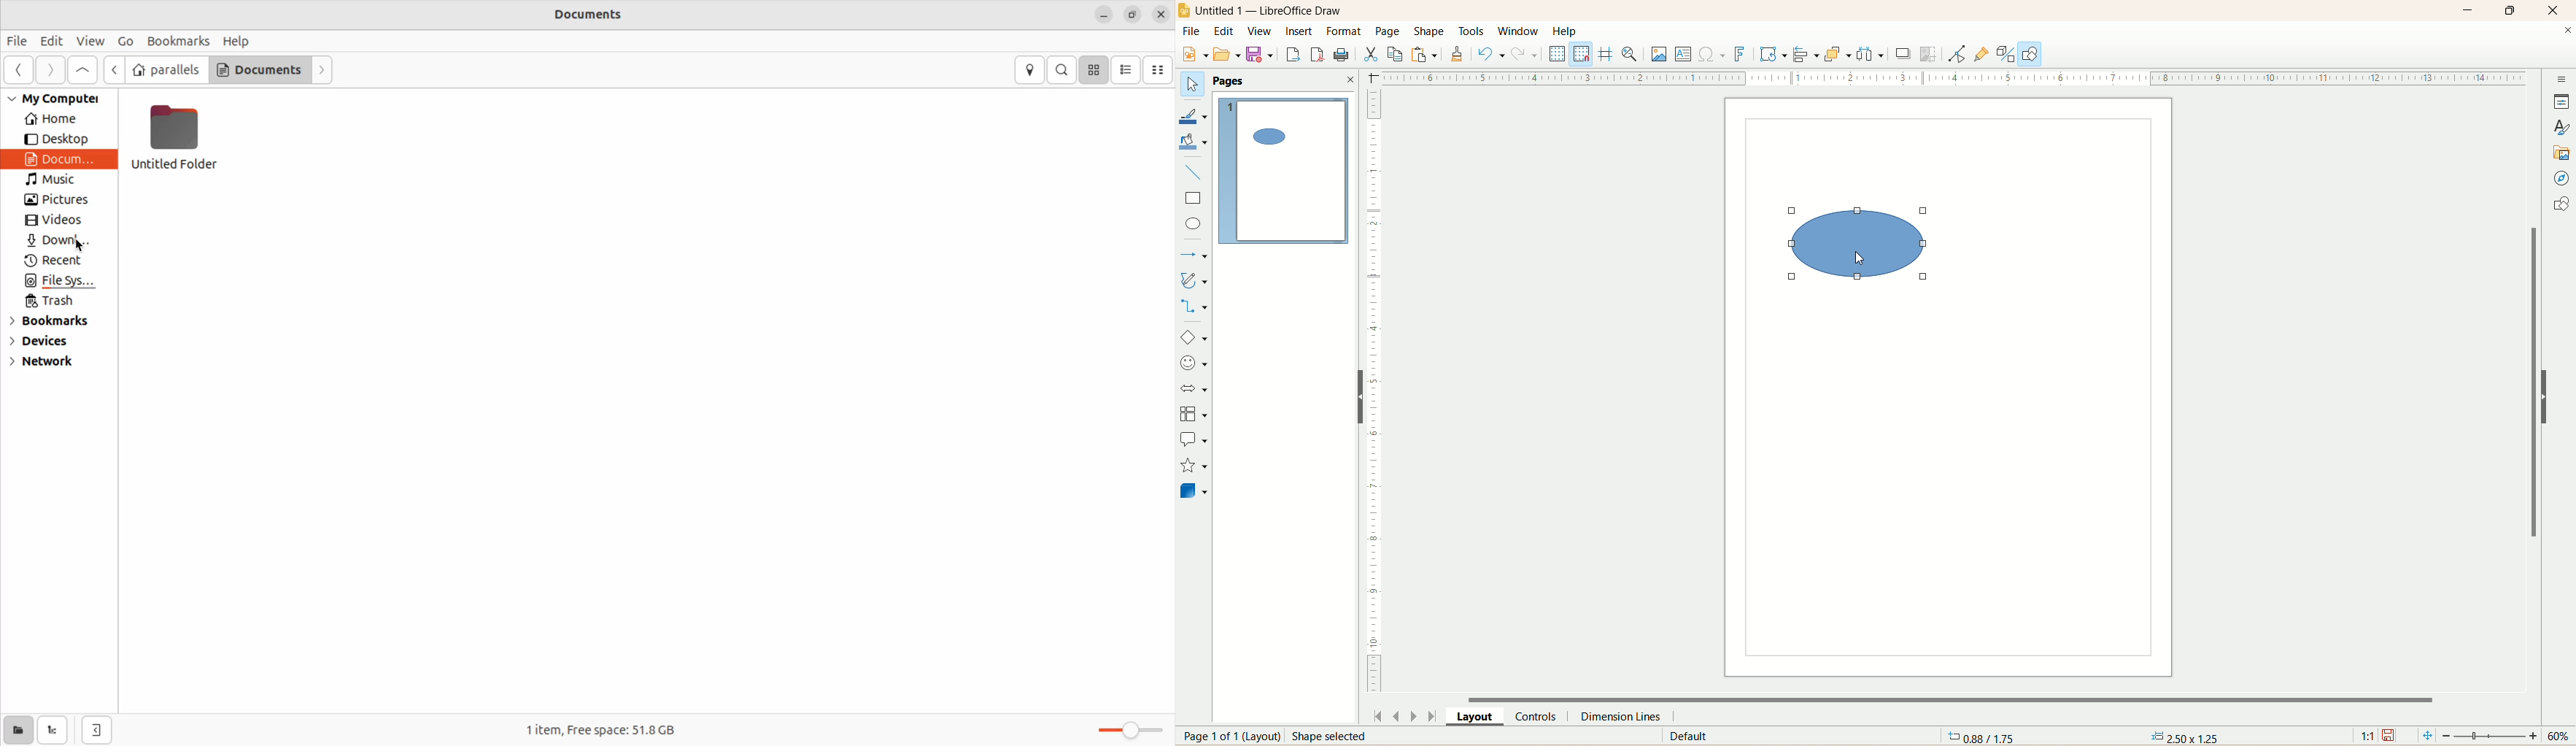  Describe the element at coordinates (1558, 54) in the screenshot. I see `display grid` at that location.